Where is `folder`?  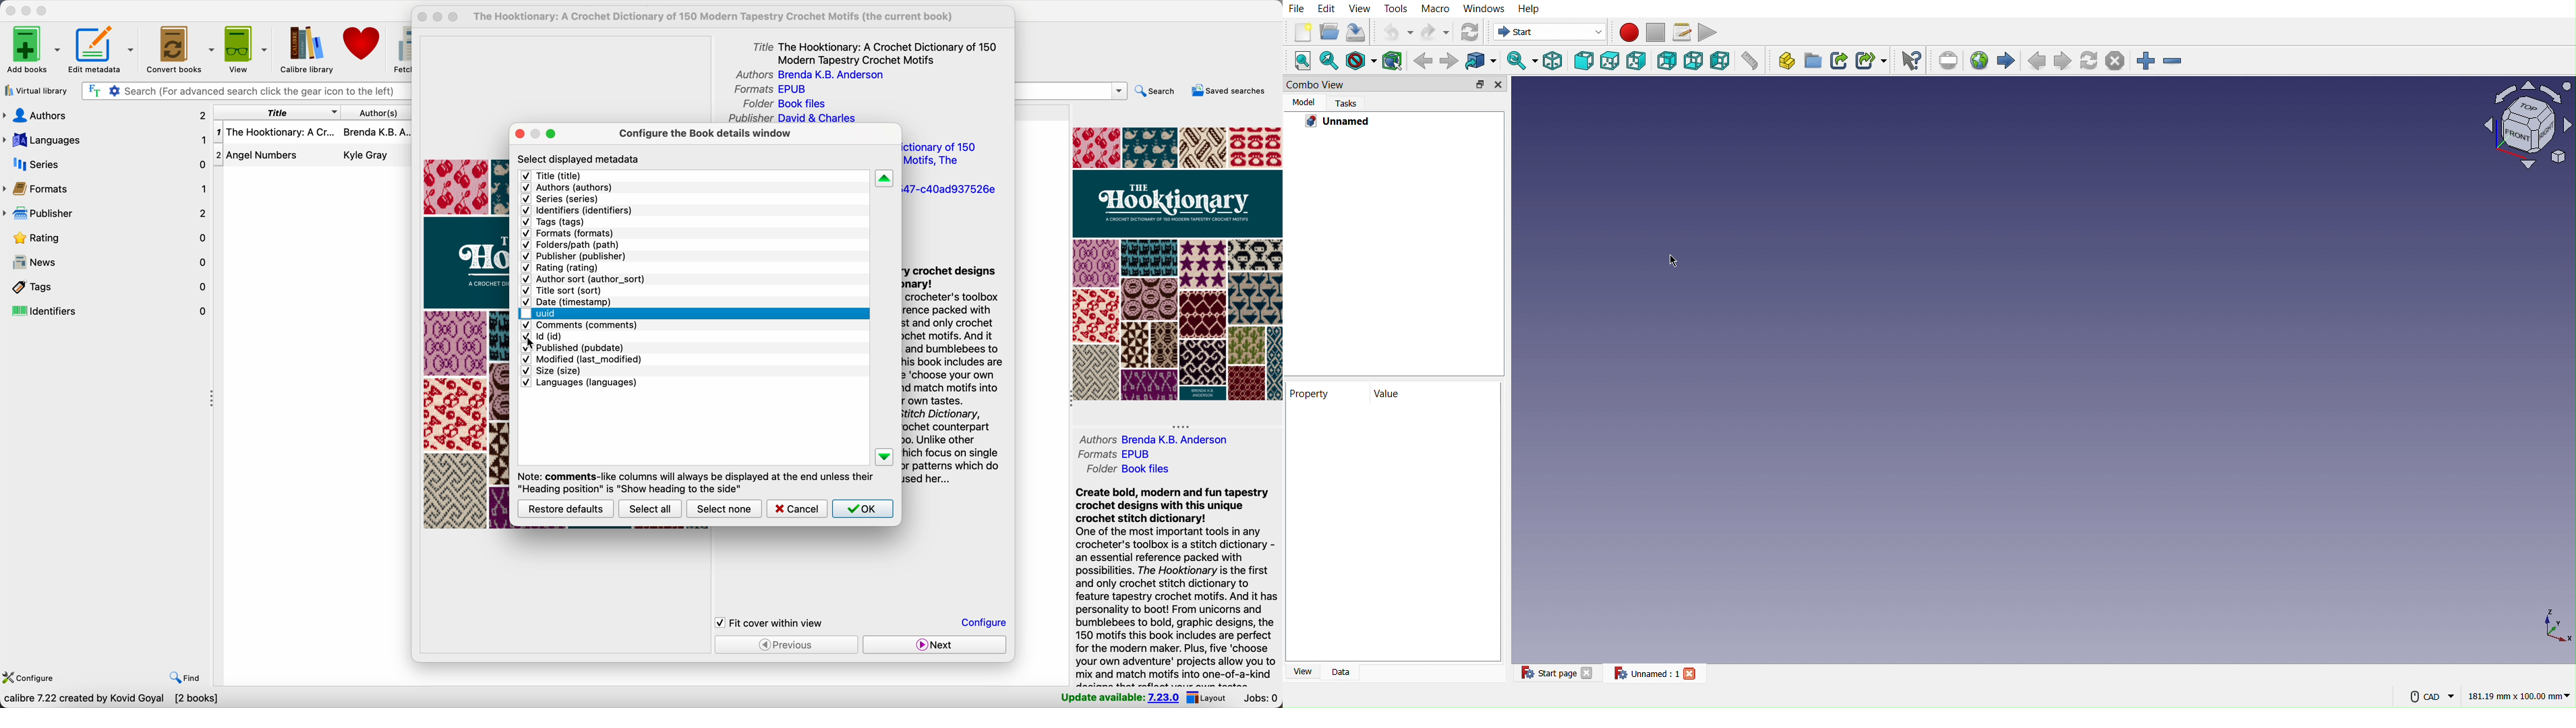
folder is located at coordinates (1132, 469).